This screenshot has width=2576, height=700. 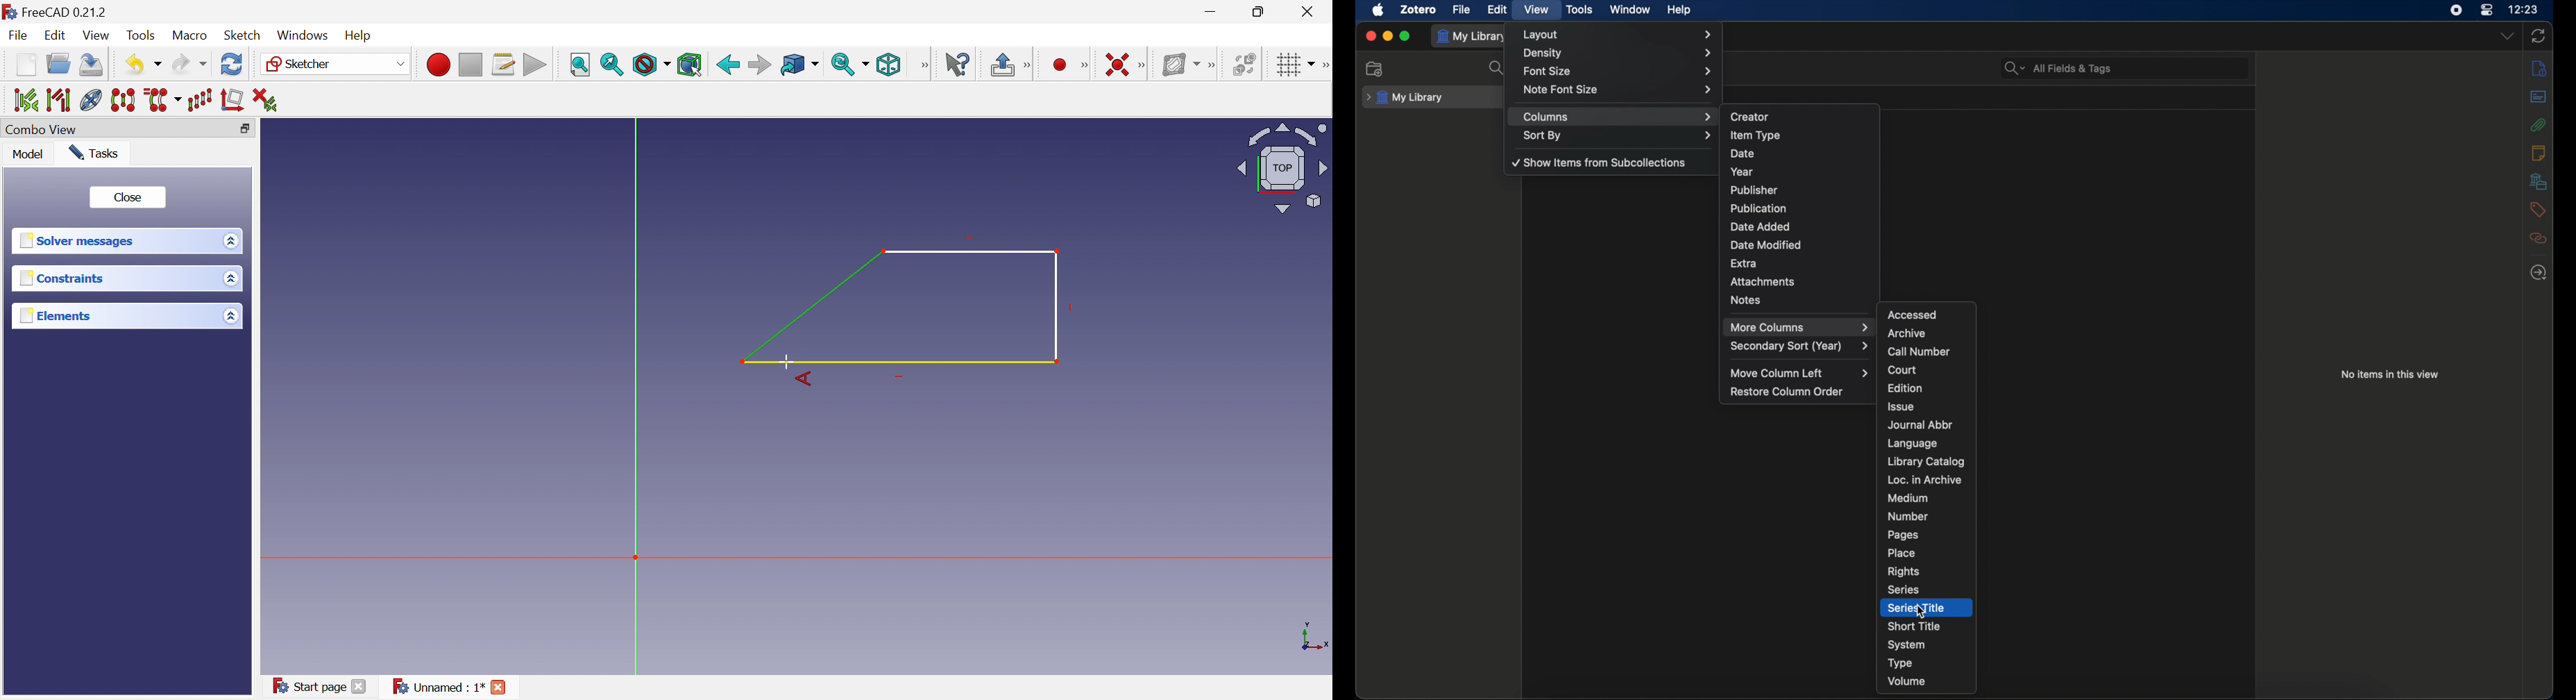 What do you see at coordinates (1800, 327) in the screenshot?
I see `more columns` at bounding box center [1800, 327].